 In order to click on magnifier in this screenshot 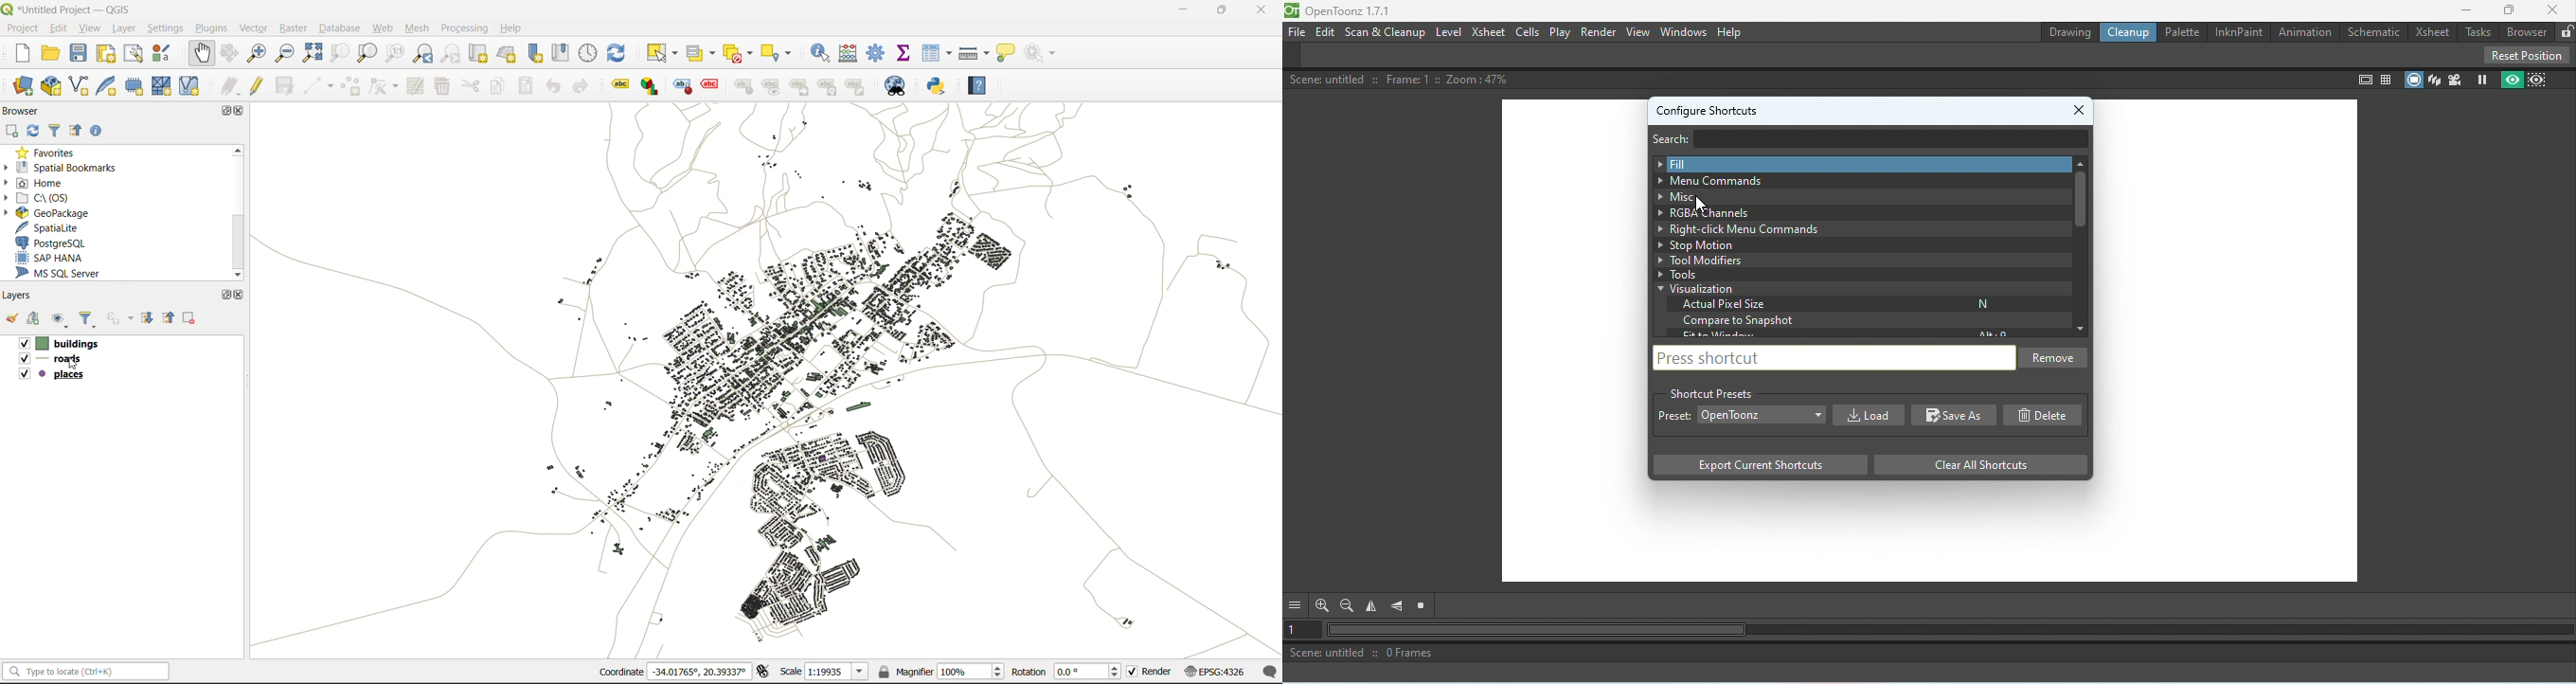, I will do `click(941, 672)`.